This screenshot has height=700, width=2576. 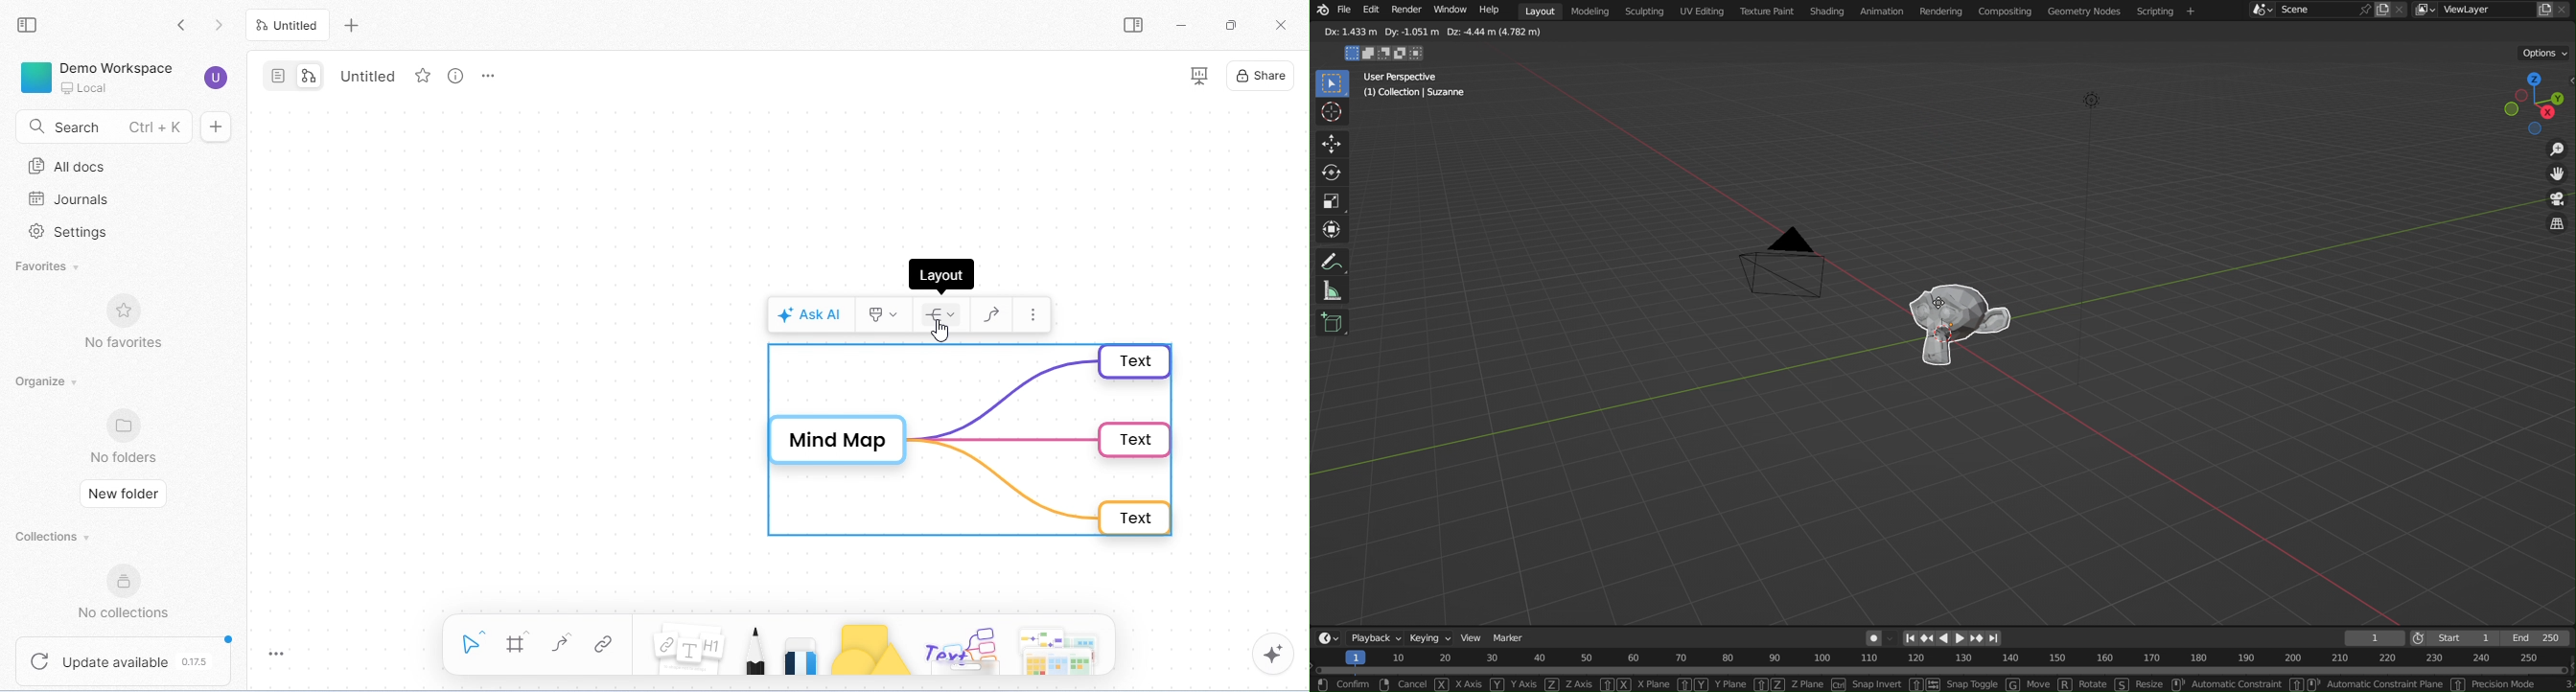 What do you see at coordinates (1940, 11) in the screenshot?
I see `Rendering` at bounding box center [1940, 11].